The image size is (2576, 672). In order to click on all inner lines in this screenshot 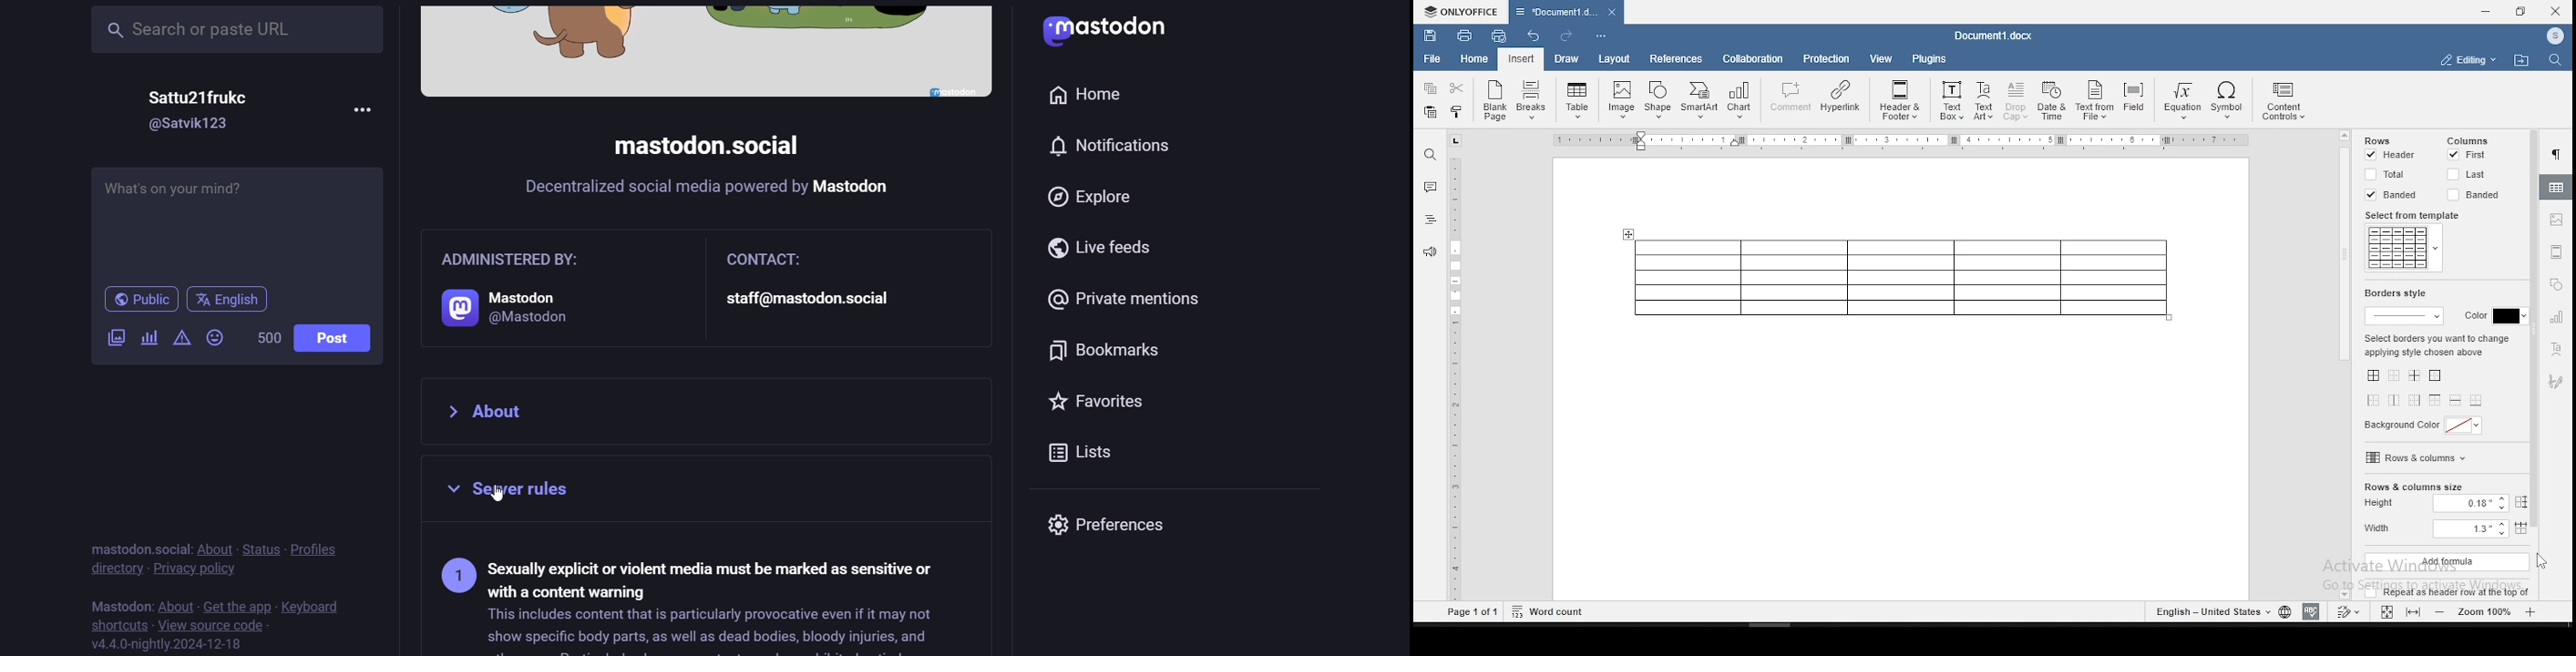, I will do `click(2415, 374)`.